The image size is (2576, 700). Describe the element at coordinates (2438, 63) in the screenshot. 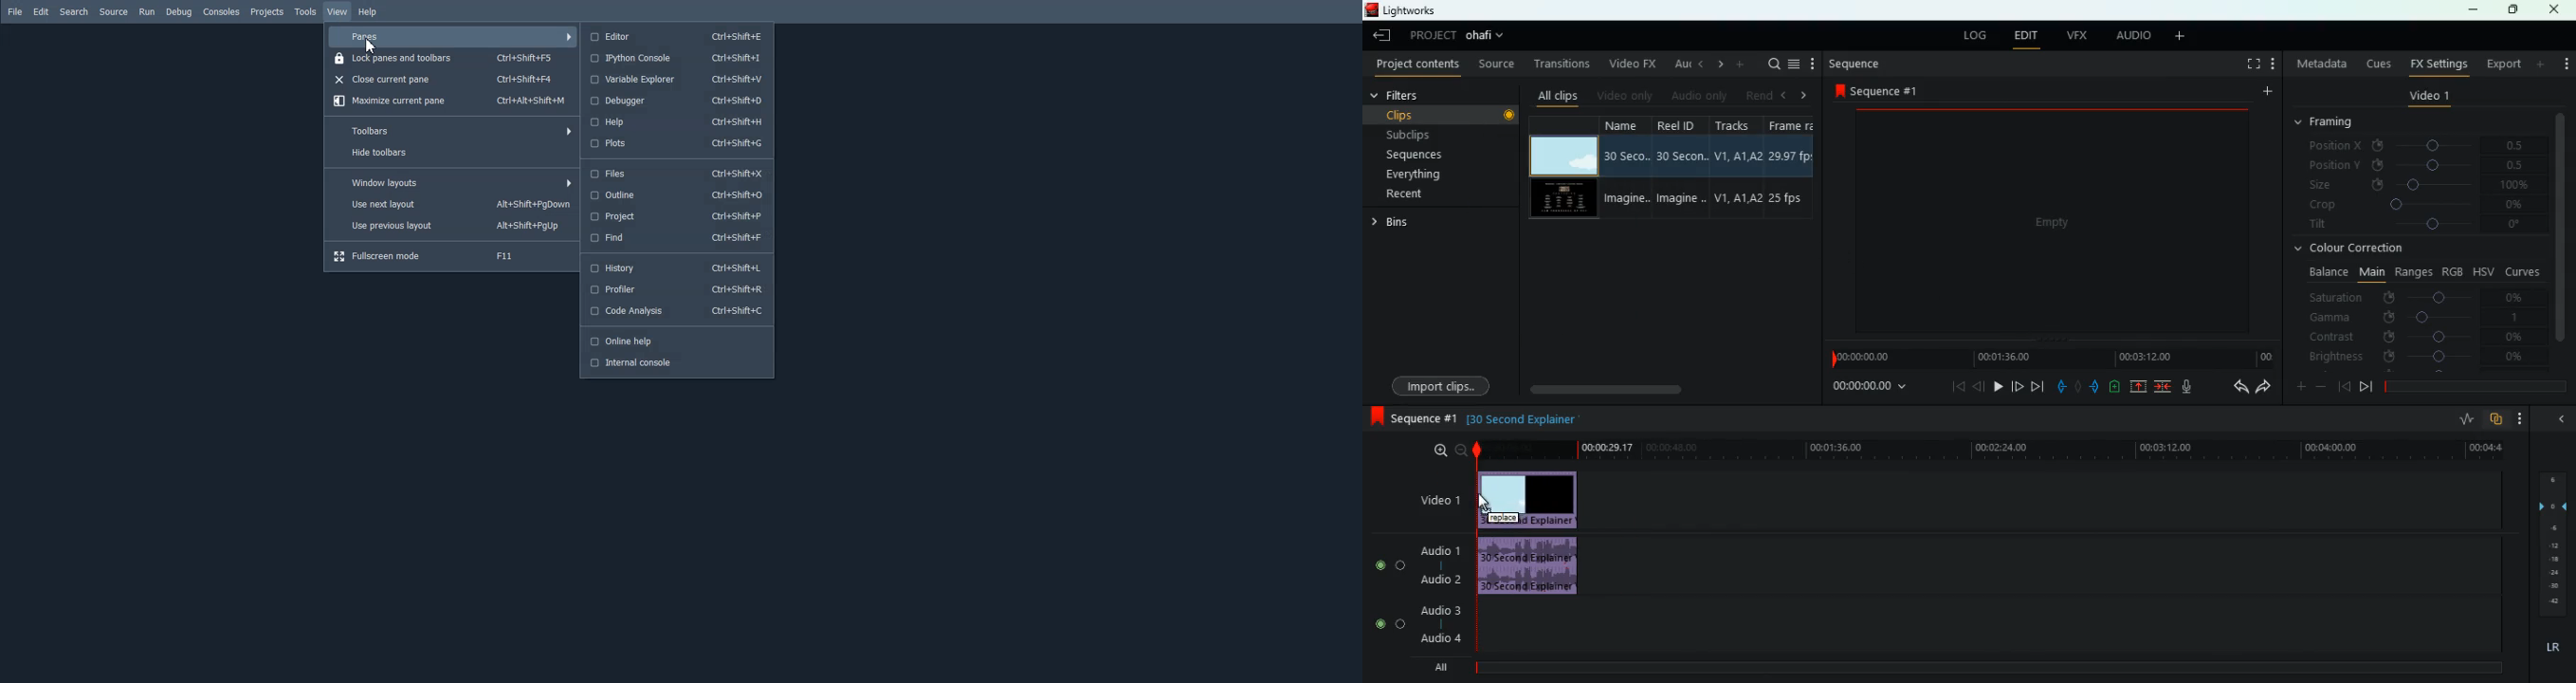

I see `fx settings` at that location.